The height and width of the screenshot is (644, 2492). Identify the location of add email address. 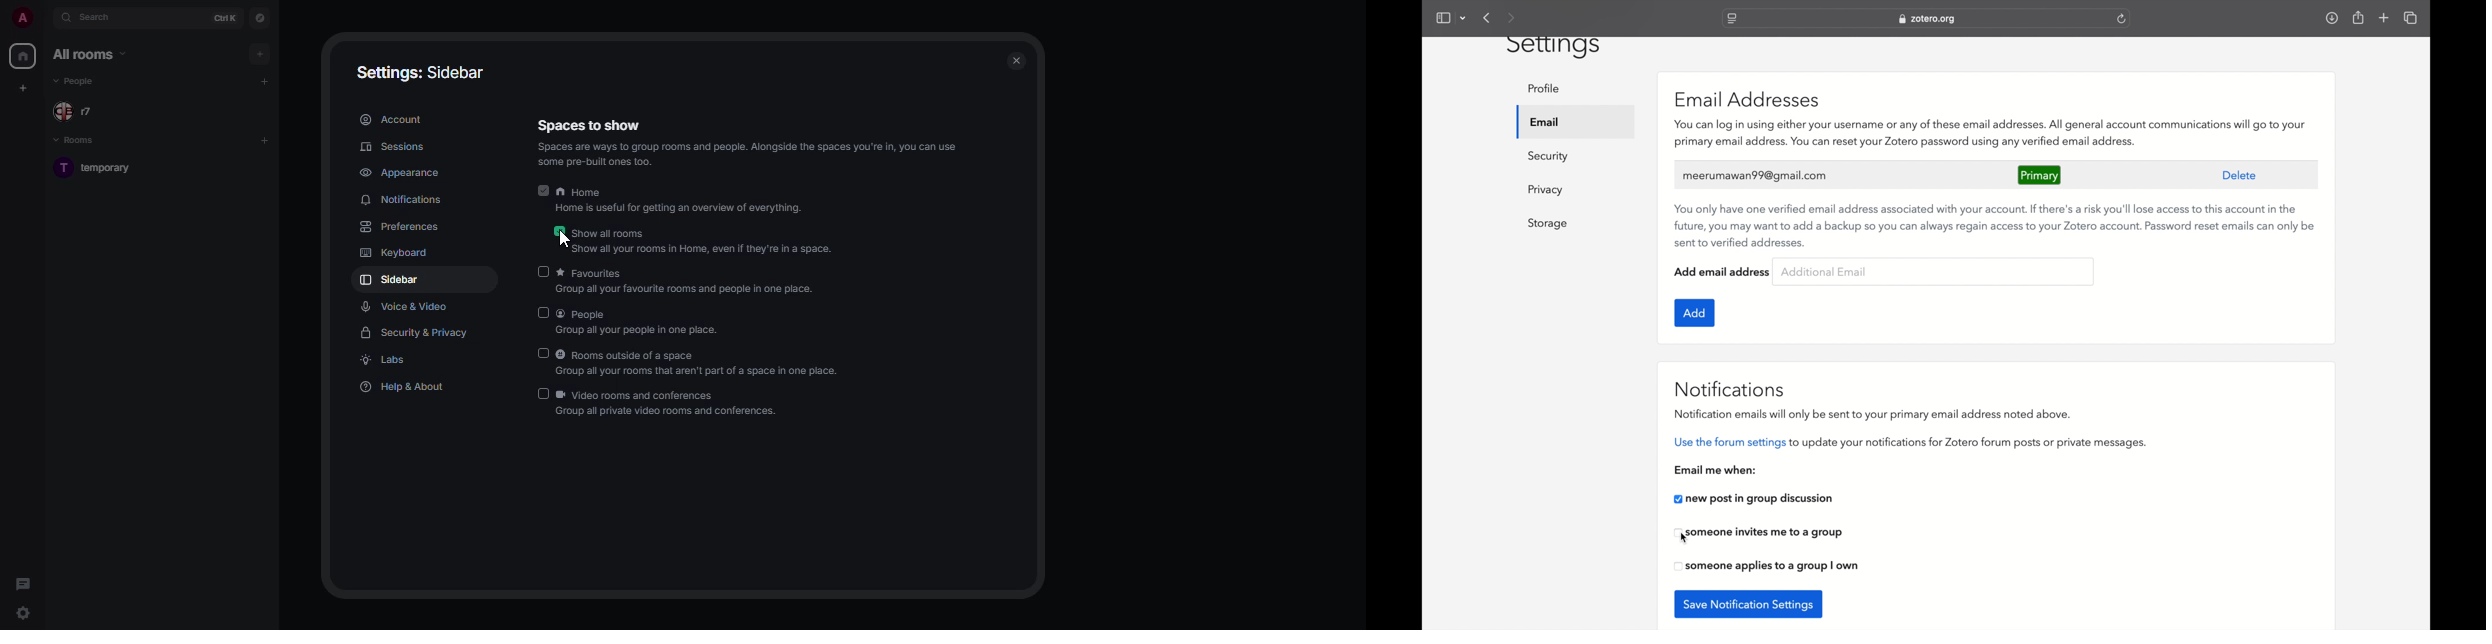
(1719, 272).